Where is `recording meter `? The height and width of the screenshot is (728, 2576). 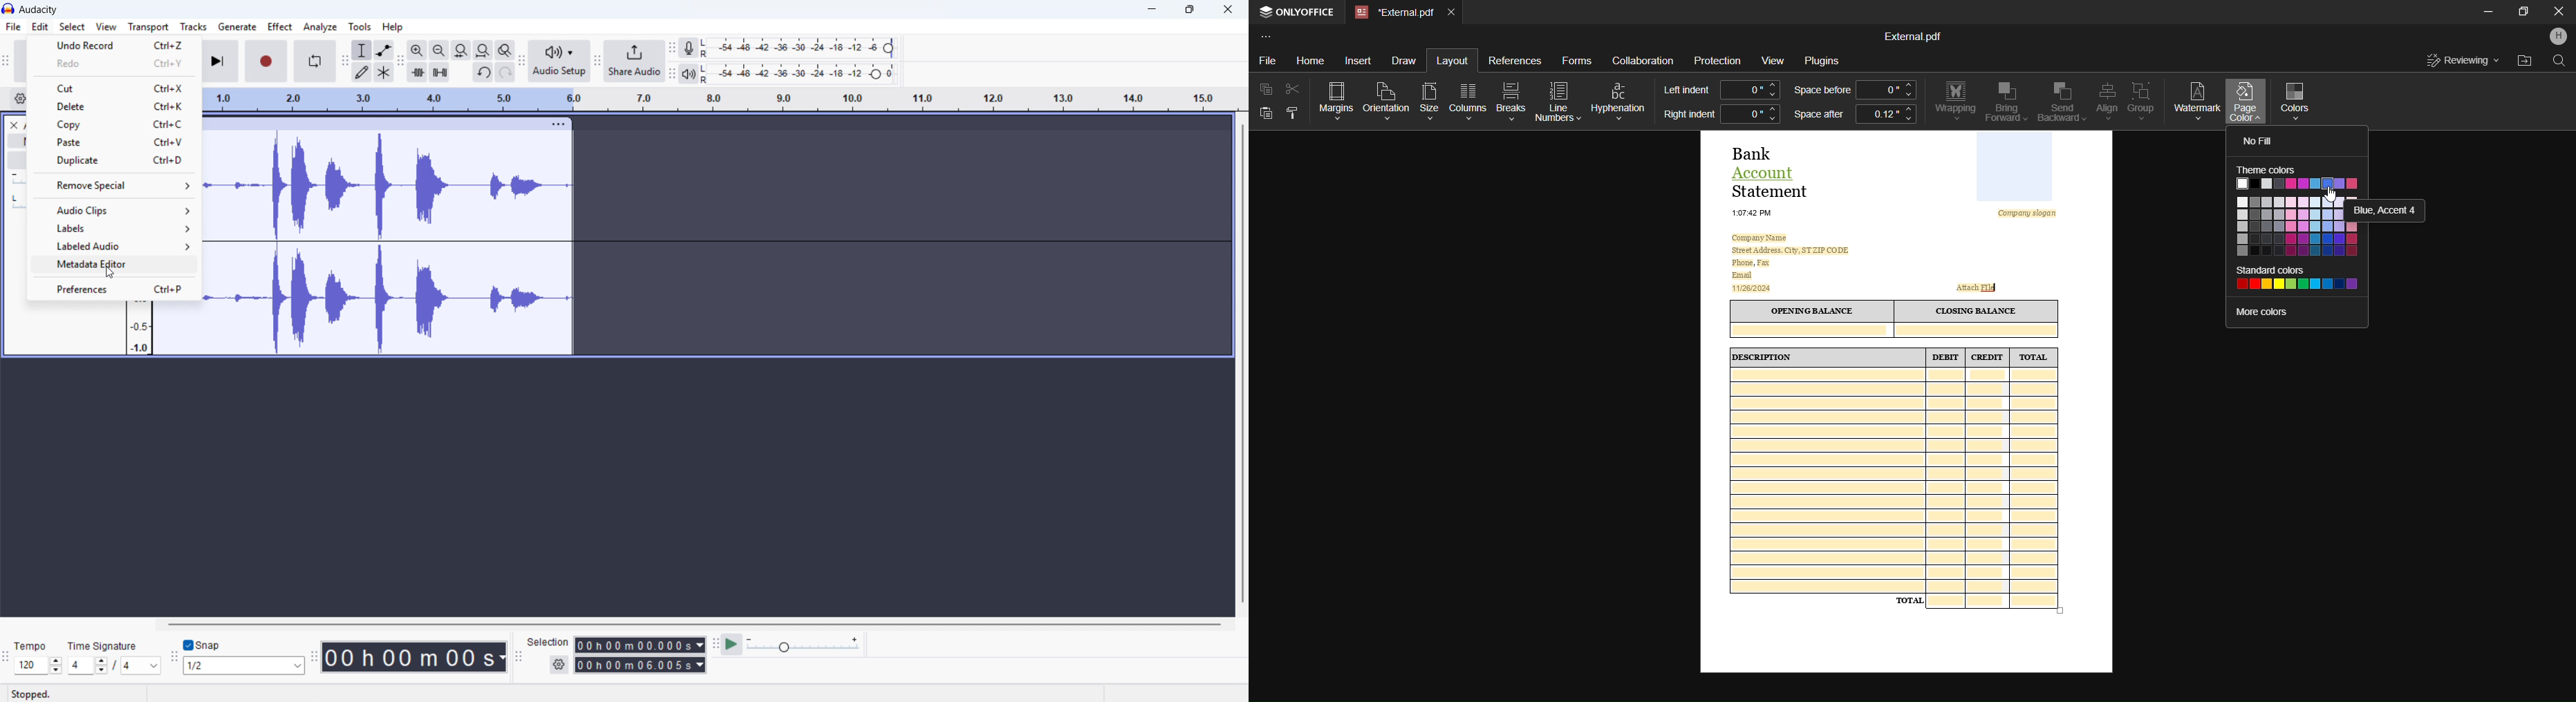 recording meter  is located at coordinates (689, 48).